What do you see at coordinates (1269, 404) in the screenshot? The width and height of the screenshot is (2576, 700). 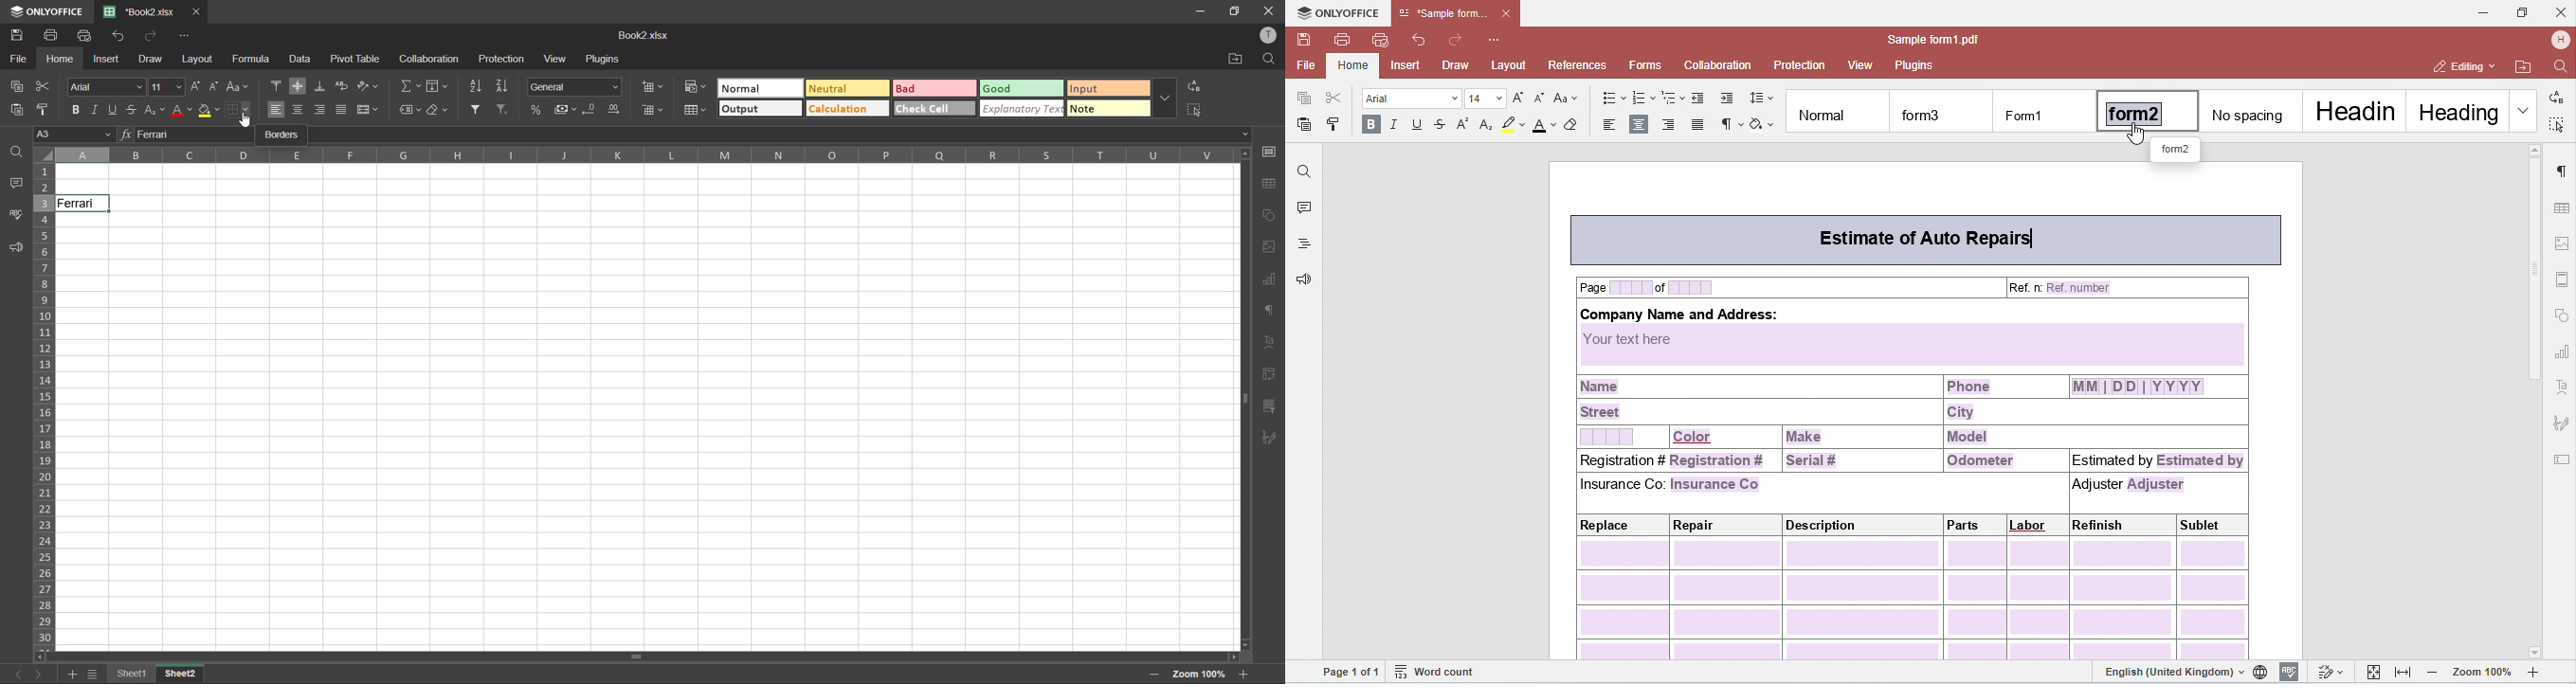 I see `slicer` at bounding box center [1269, 404].